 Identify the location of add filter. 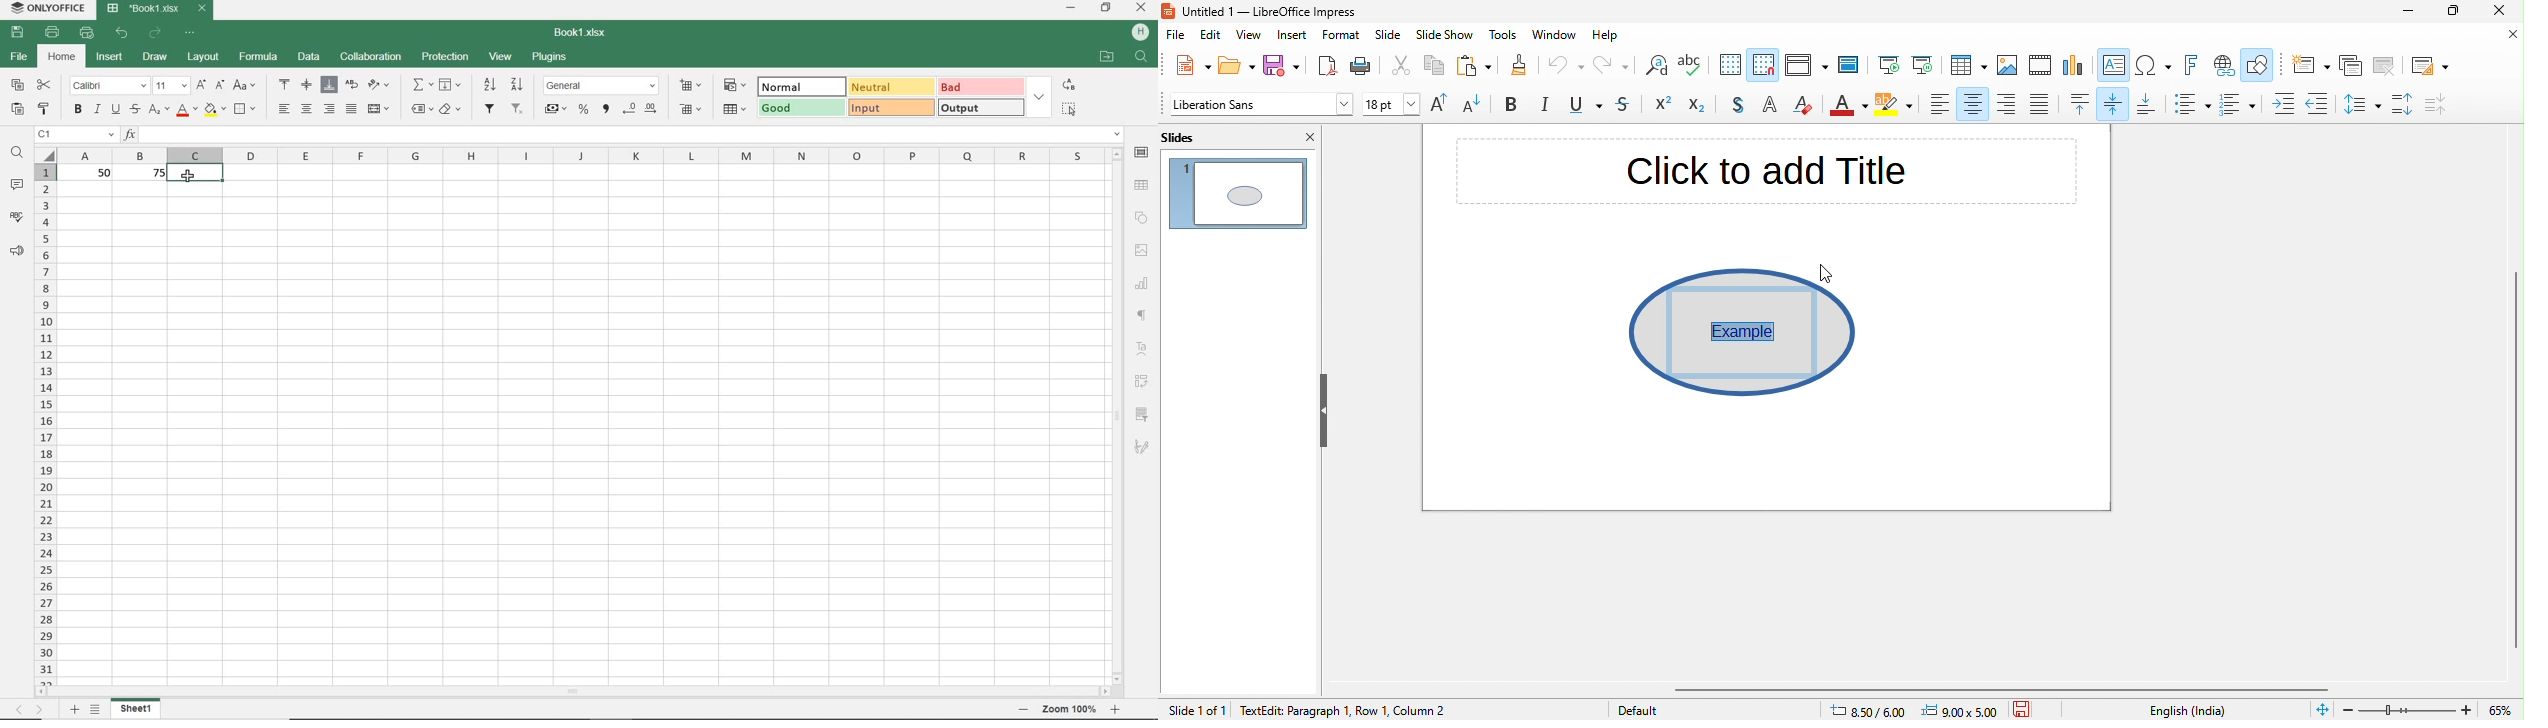
(490, 110).